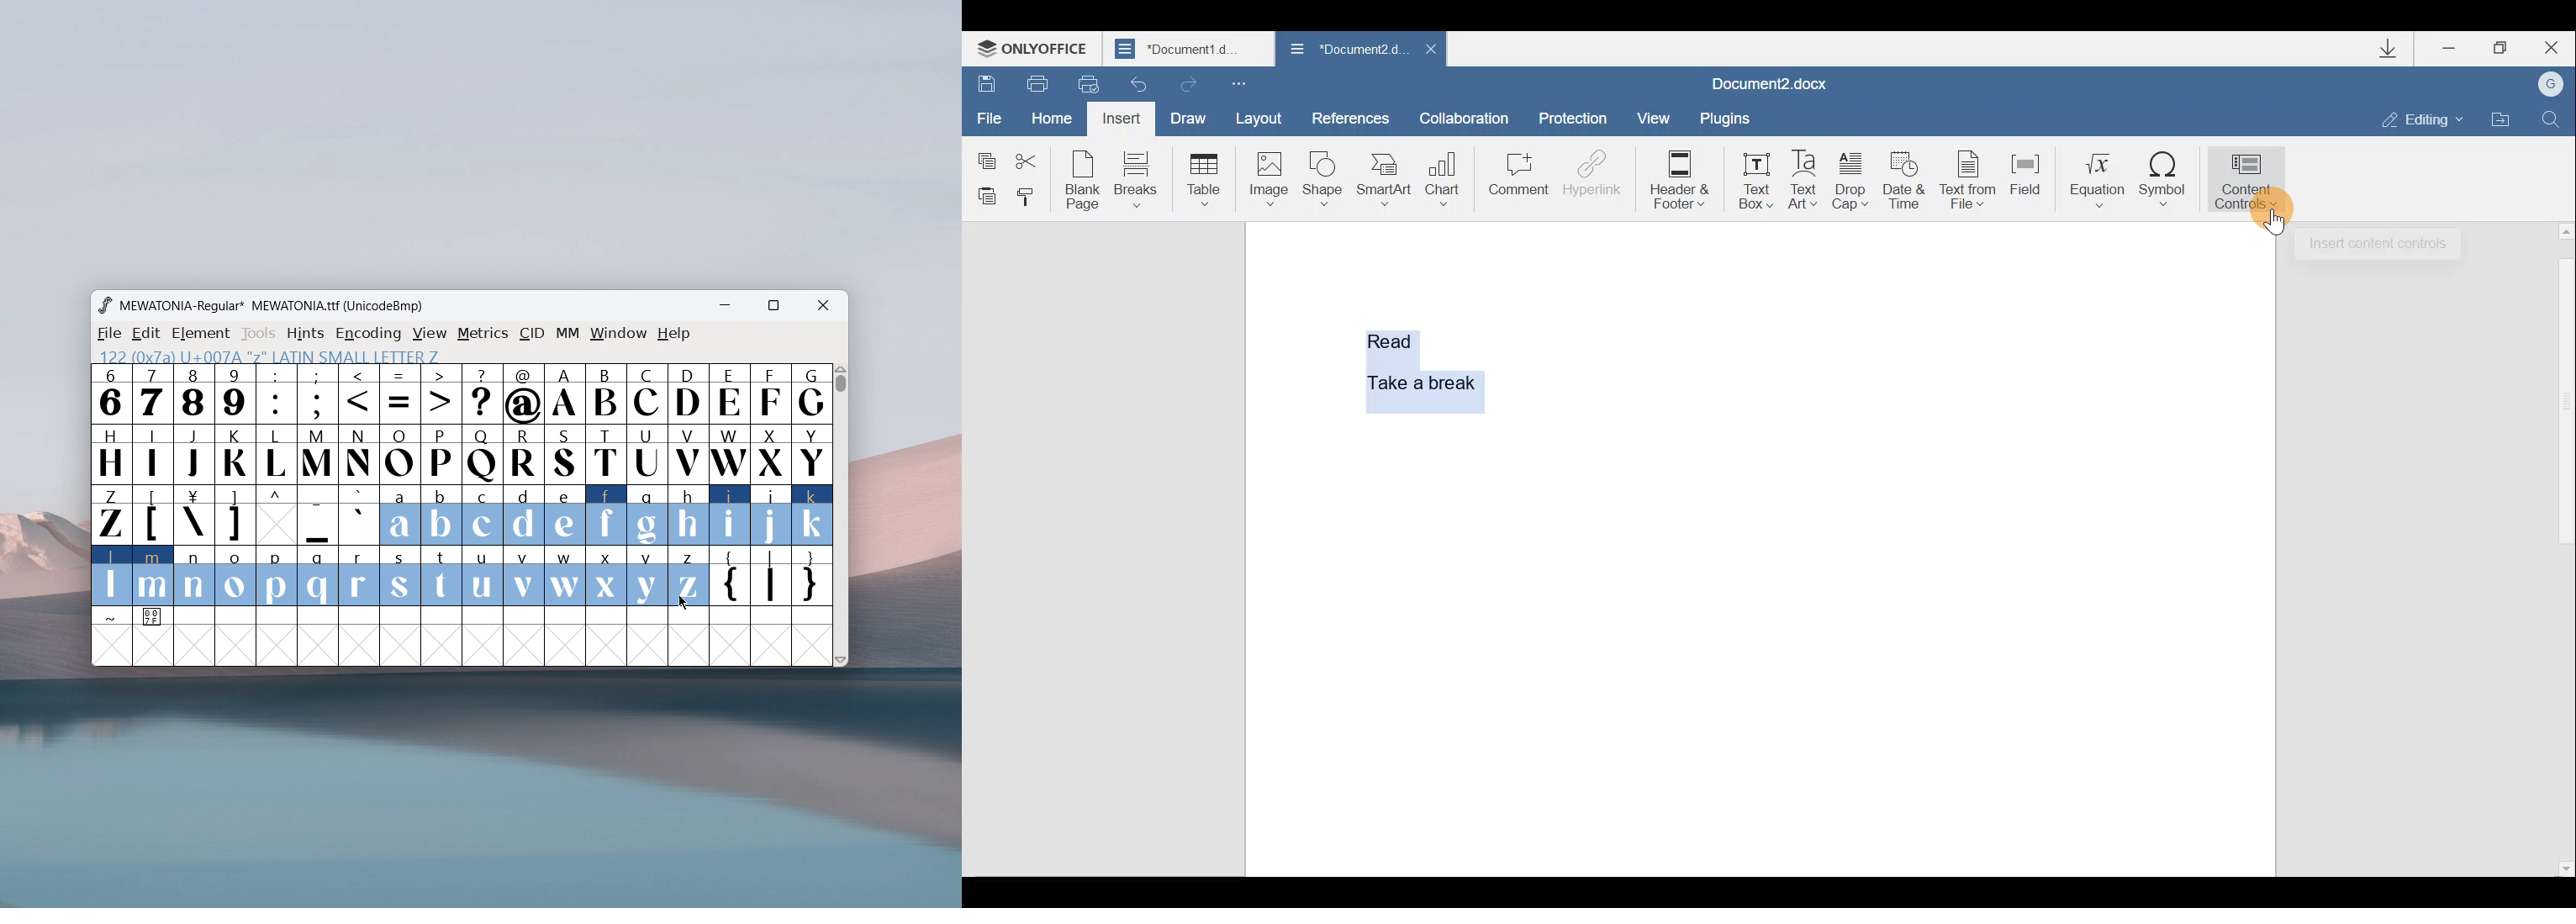 The image size is (2576, 924). I want to click on [, so click(153, 515).